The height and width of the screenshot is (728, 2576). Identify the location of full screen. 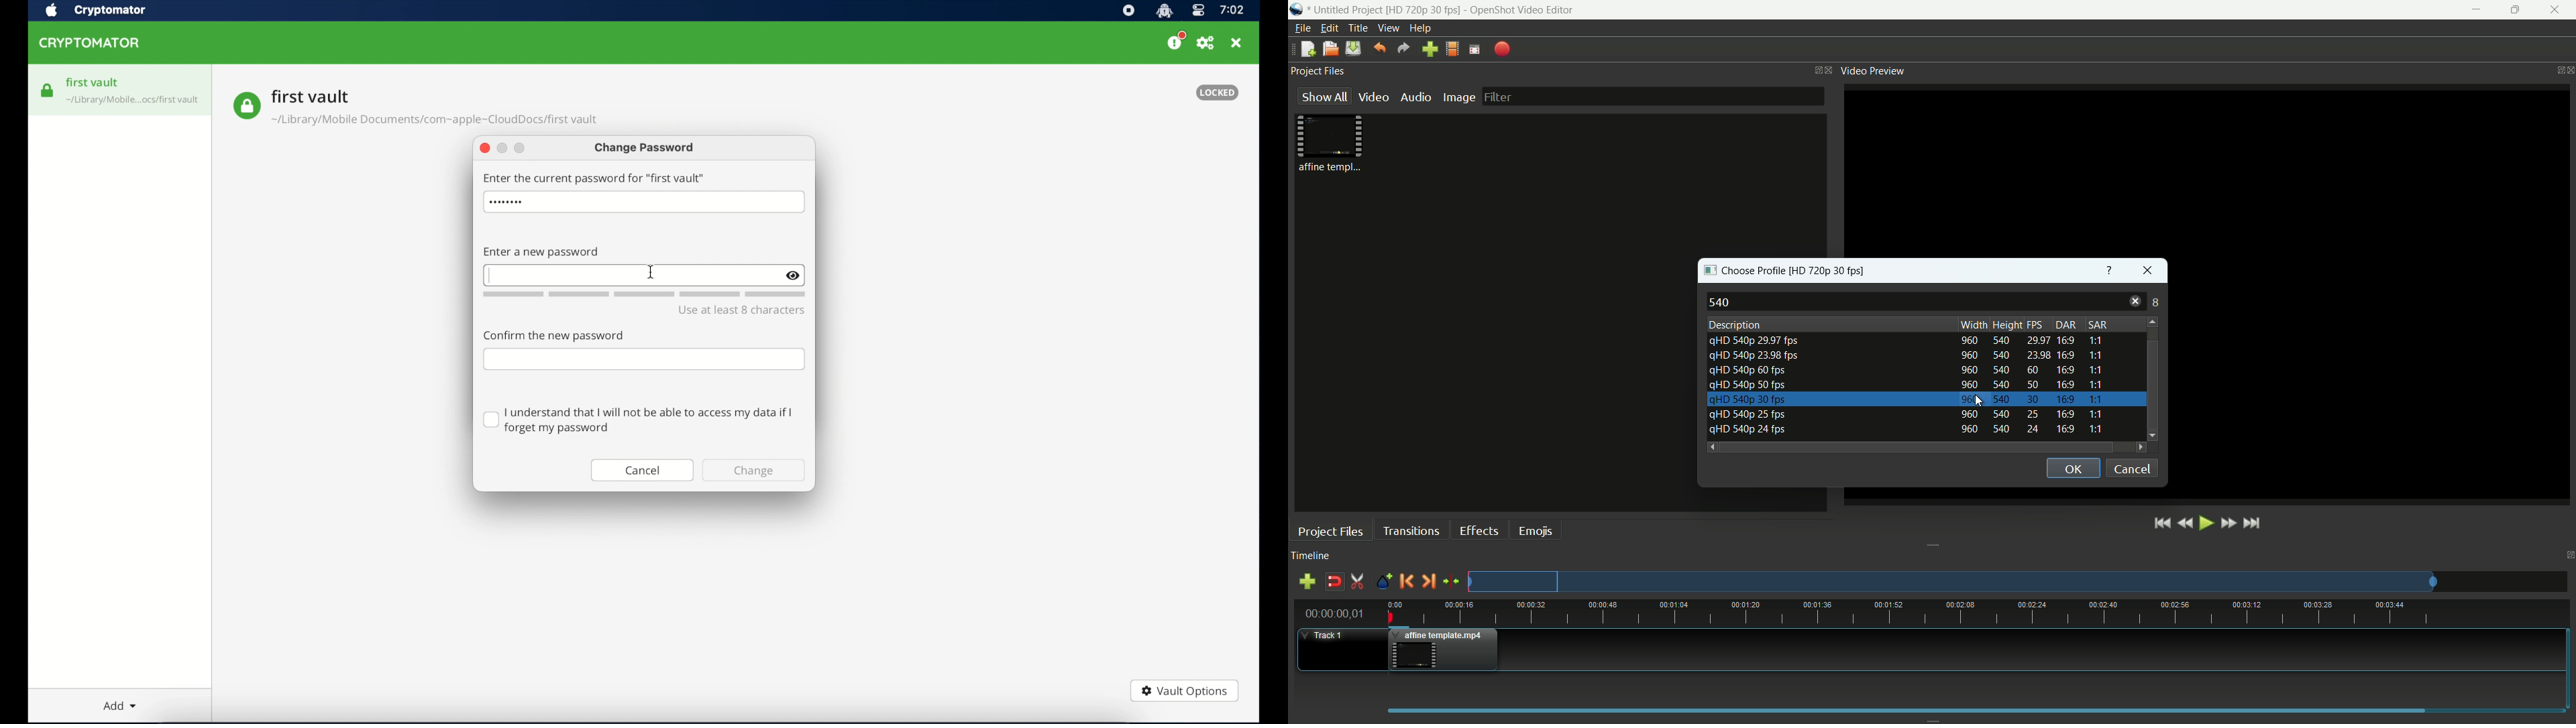
(1476, 50).